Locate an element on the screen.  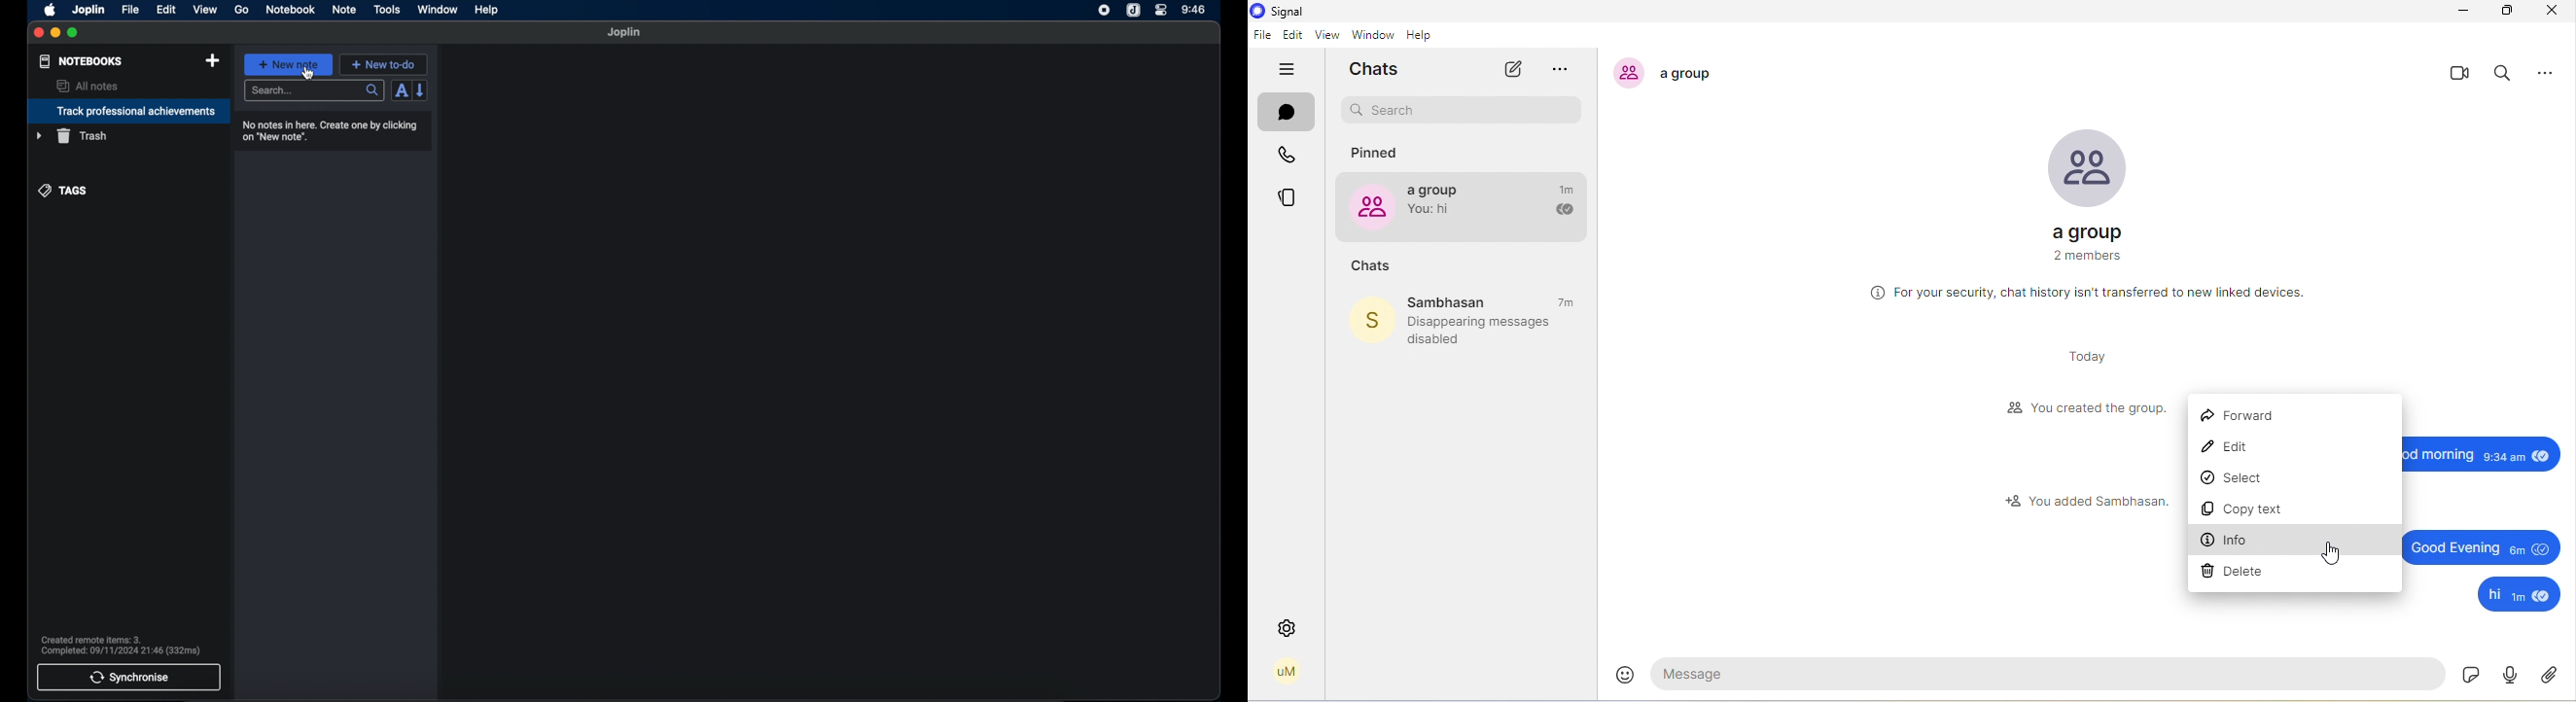
grammarly plug in is located at coordinates (2504, 676).